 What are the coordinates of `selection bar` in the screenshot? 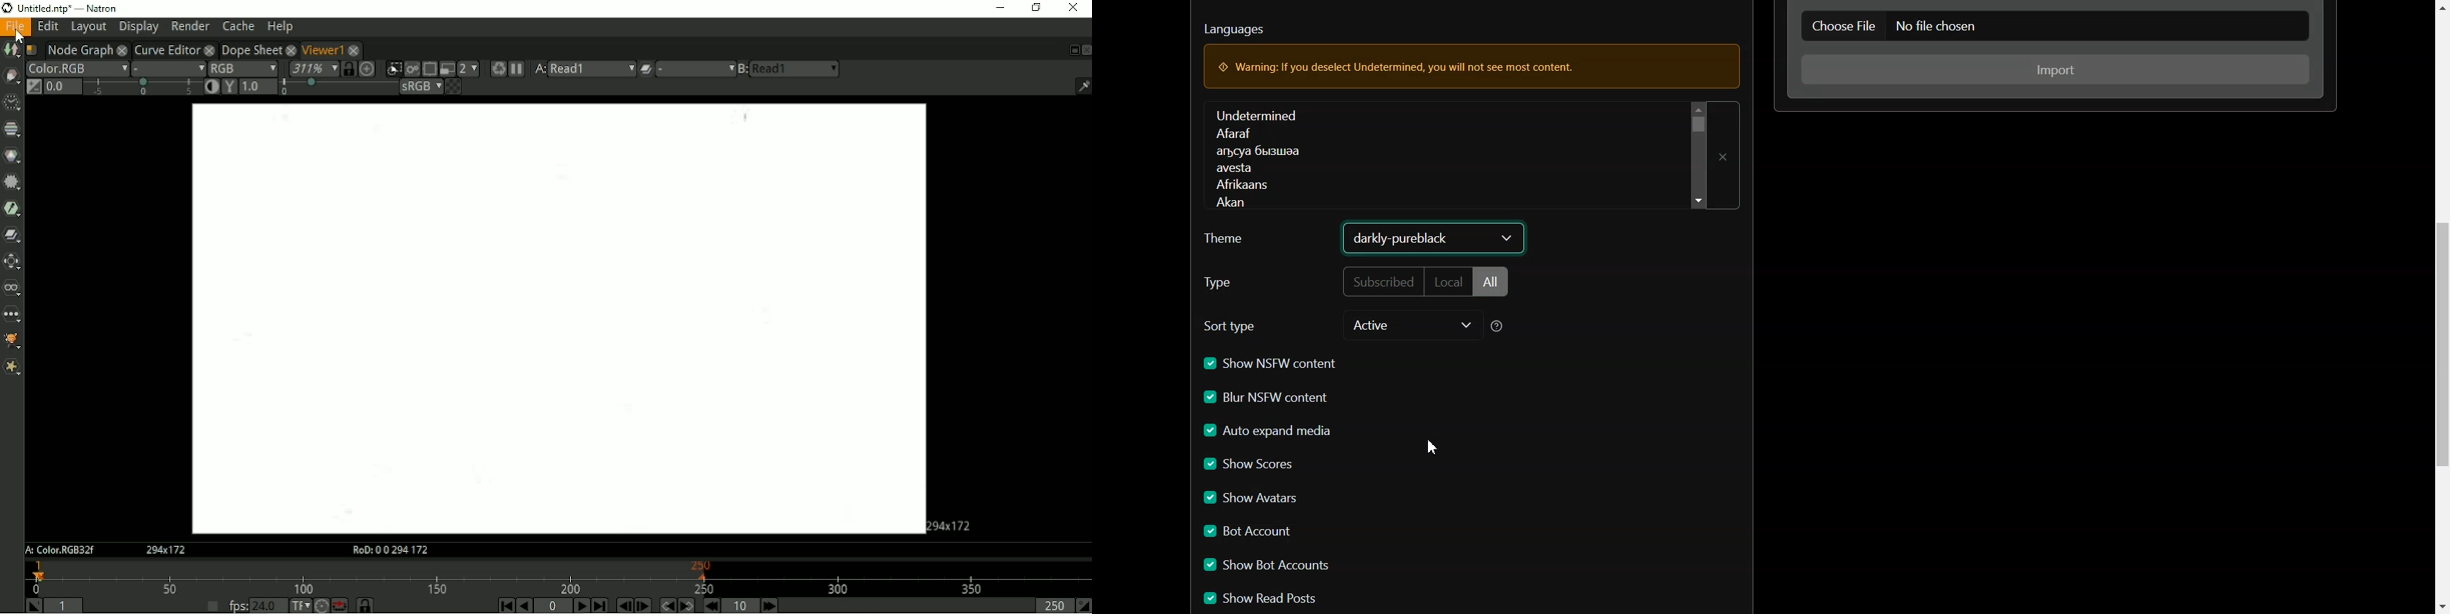 It's located at (142, 87).